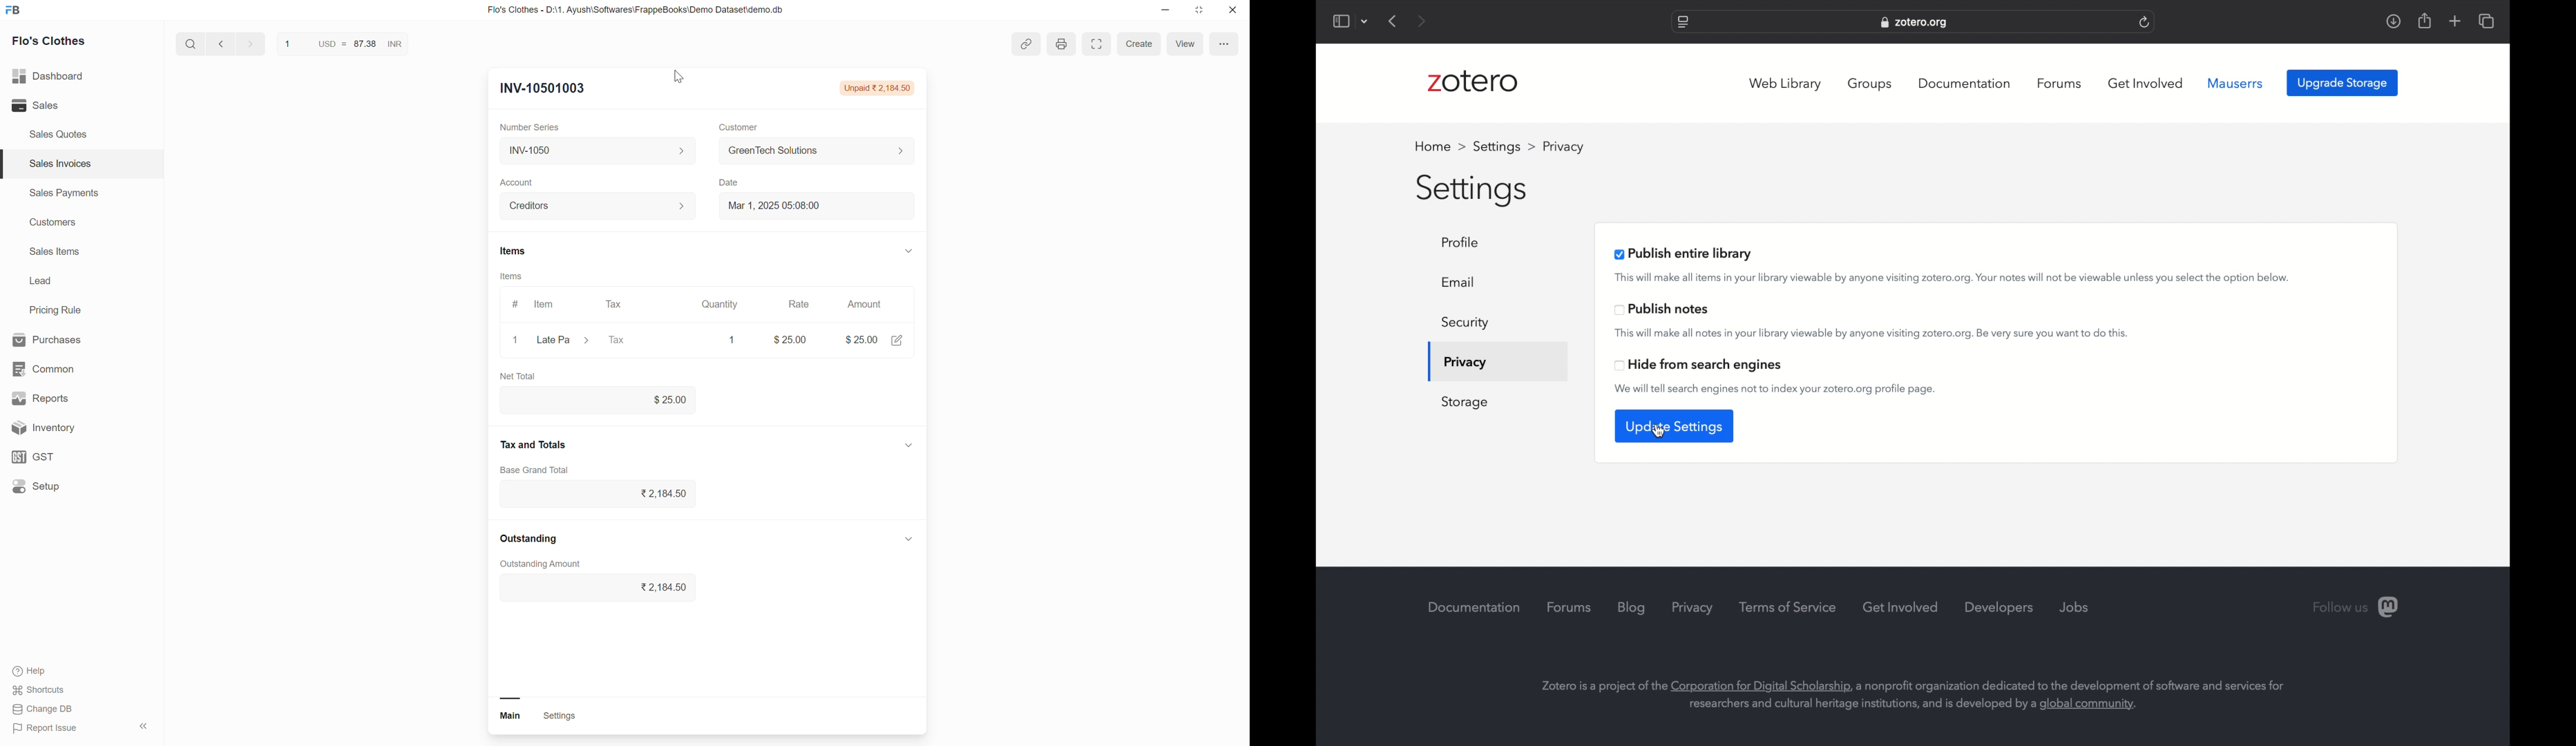 This screenshot has width=2576, height=756. What do you see at coordinates (1474, 191) in the screenshot?
I see `settings` at bounding box center [1474, 191].